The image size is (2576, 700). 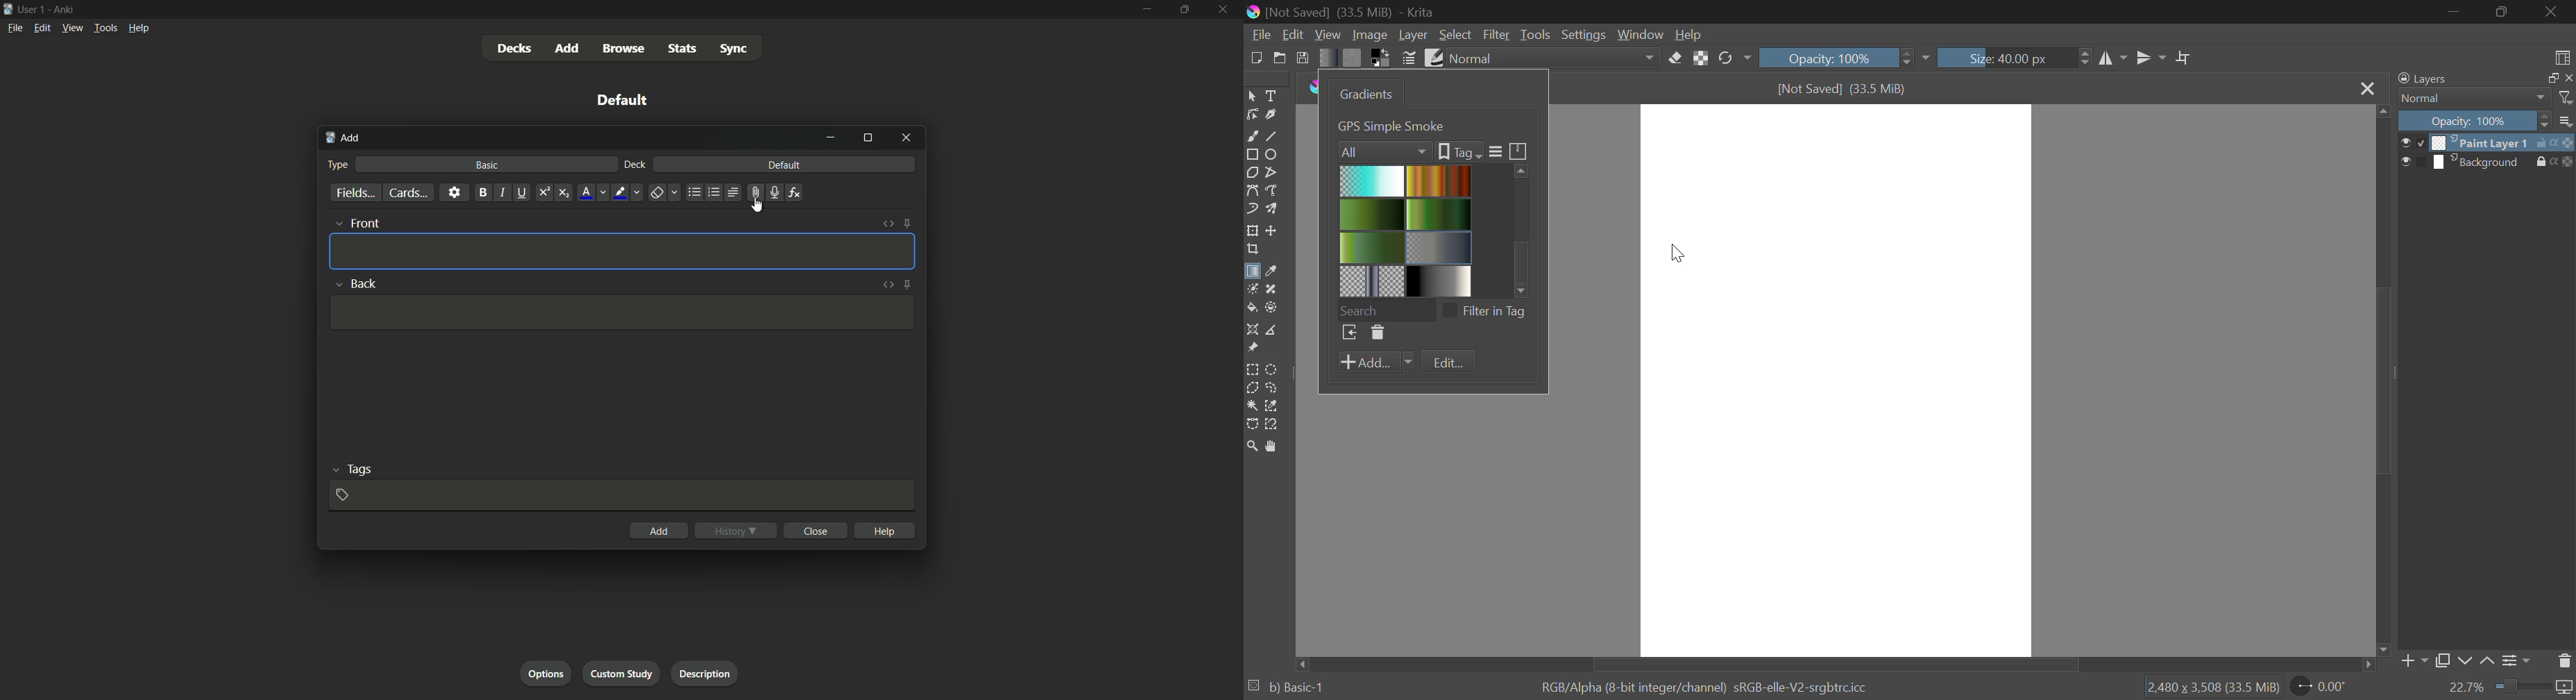 I want to click on Normal, so click(x=2466, y=98).